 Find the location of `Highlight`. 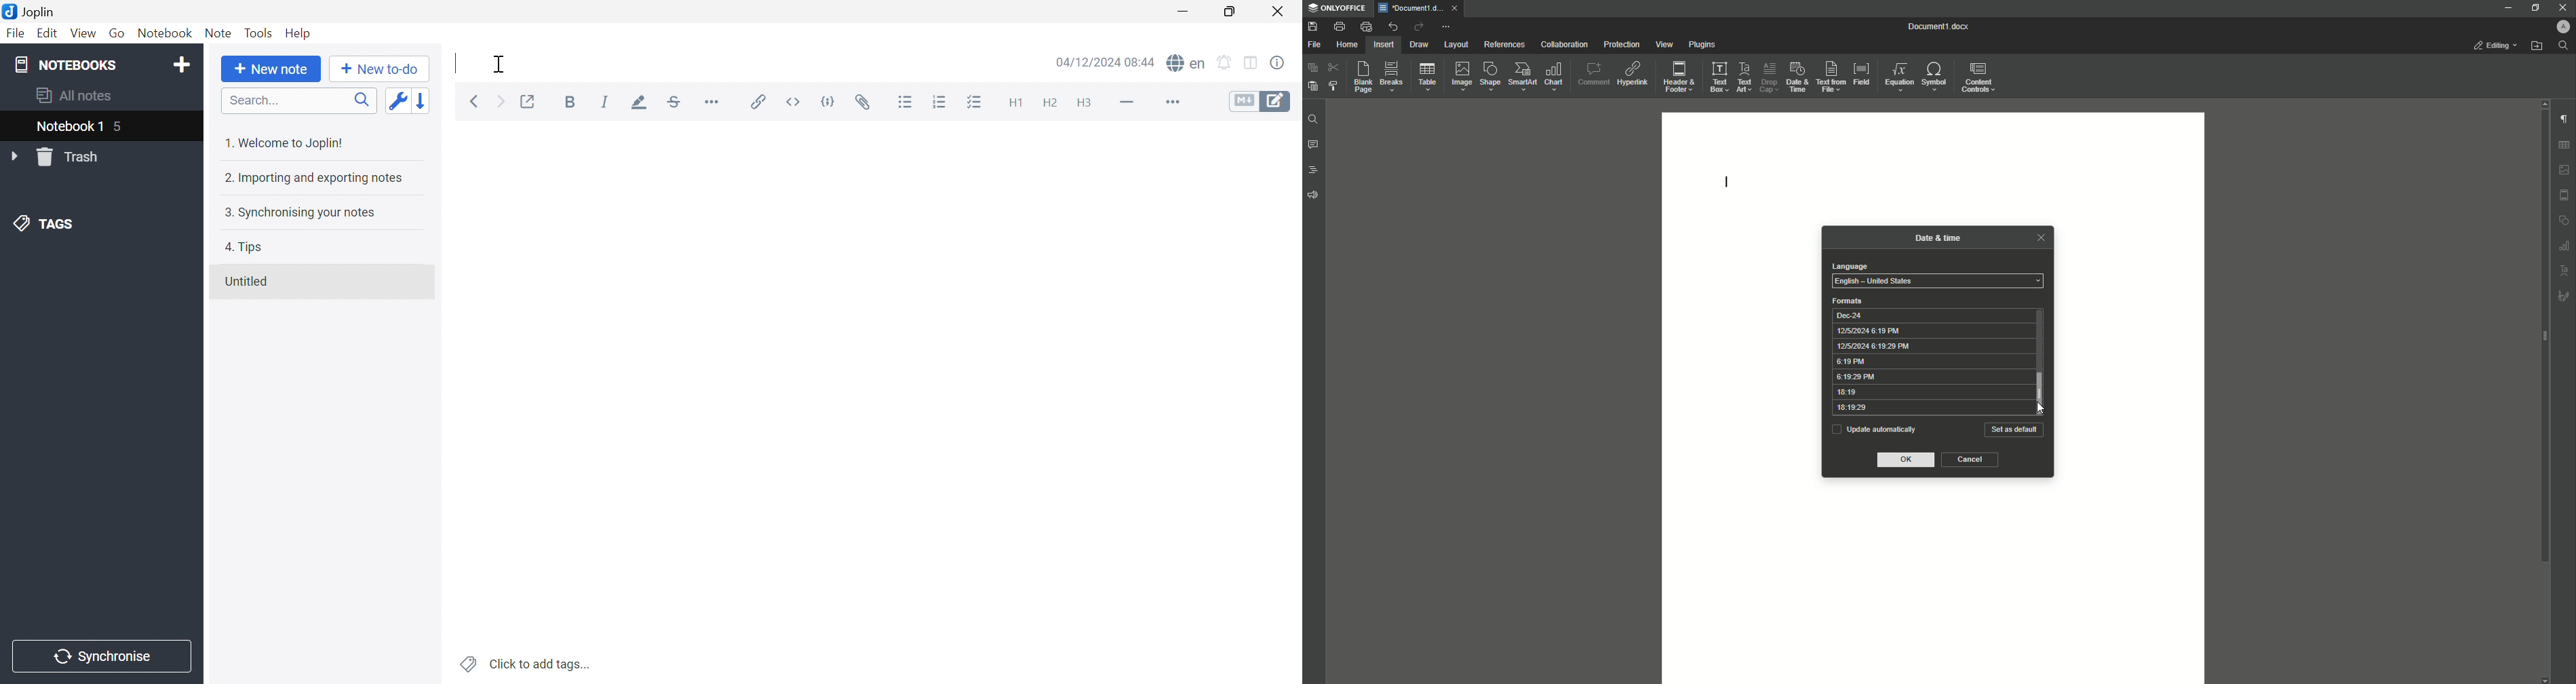

Highlight is located at coordinates (637, 101).